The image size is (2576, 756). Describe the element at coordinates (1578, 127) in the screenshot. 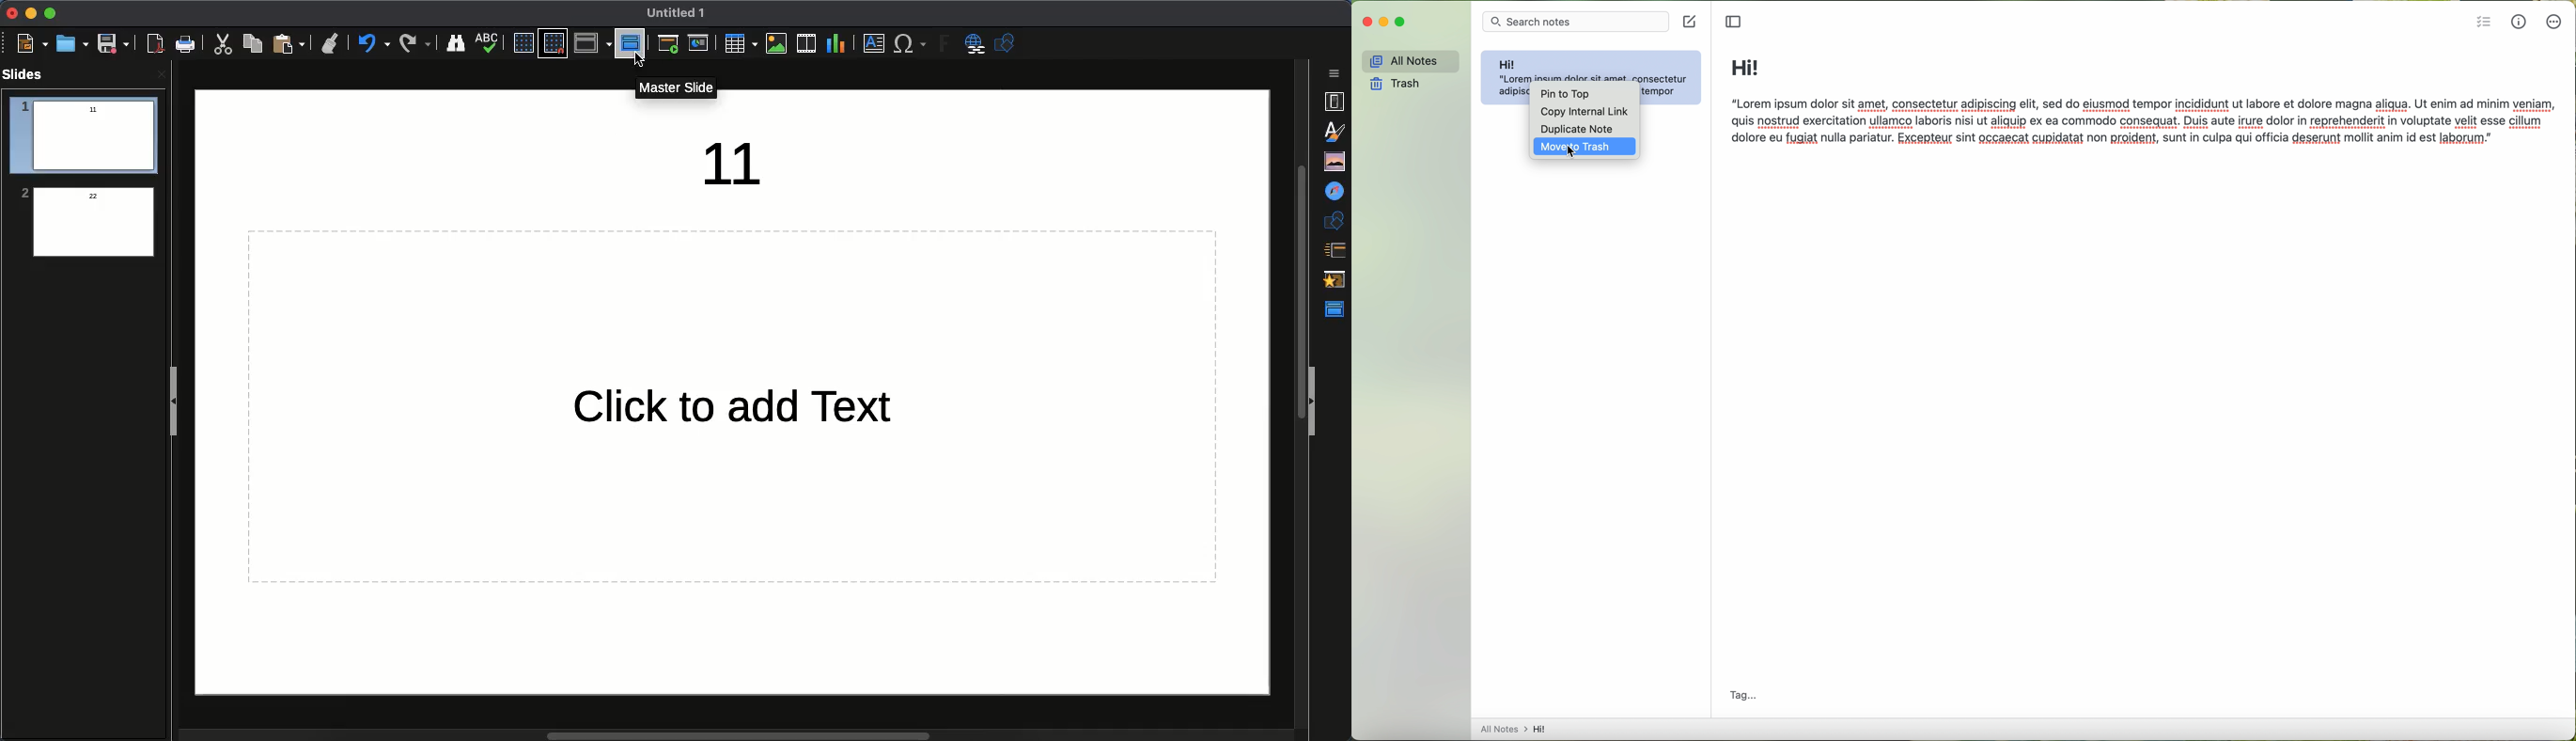

I see `duplicate note` at that location.